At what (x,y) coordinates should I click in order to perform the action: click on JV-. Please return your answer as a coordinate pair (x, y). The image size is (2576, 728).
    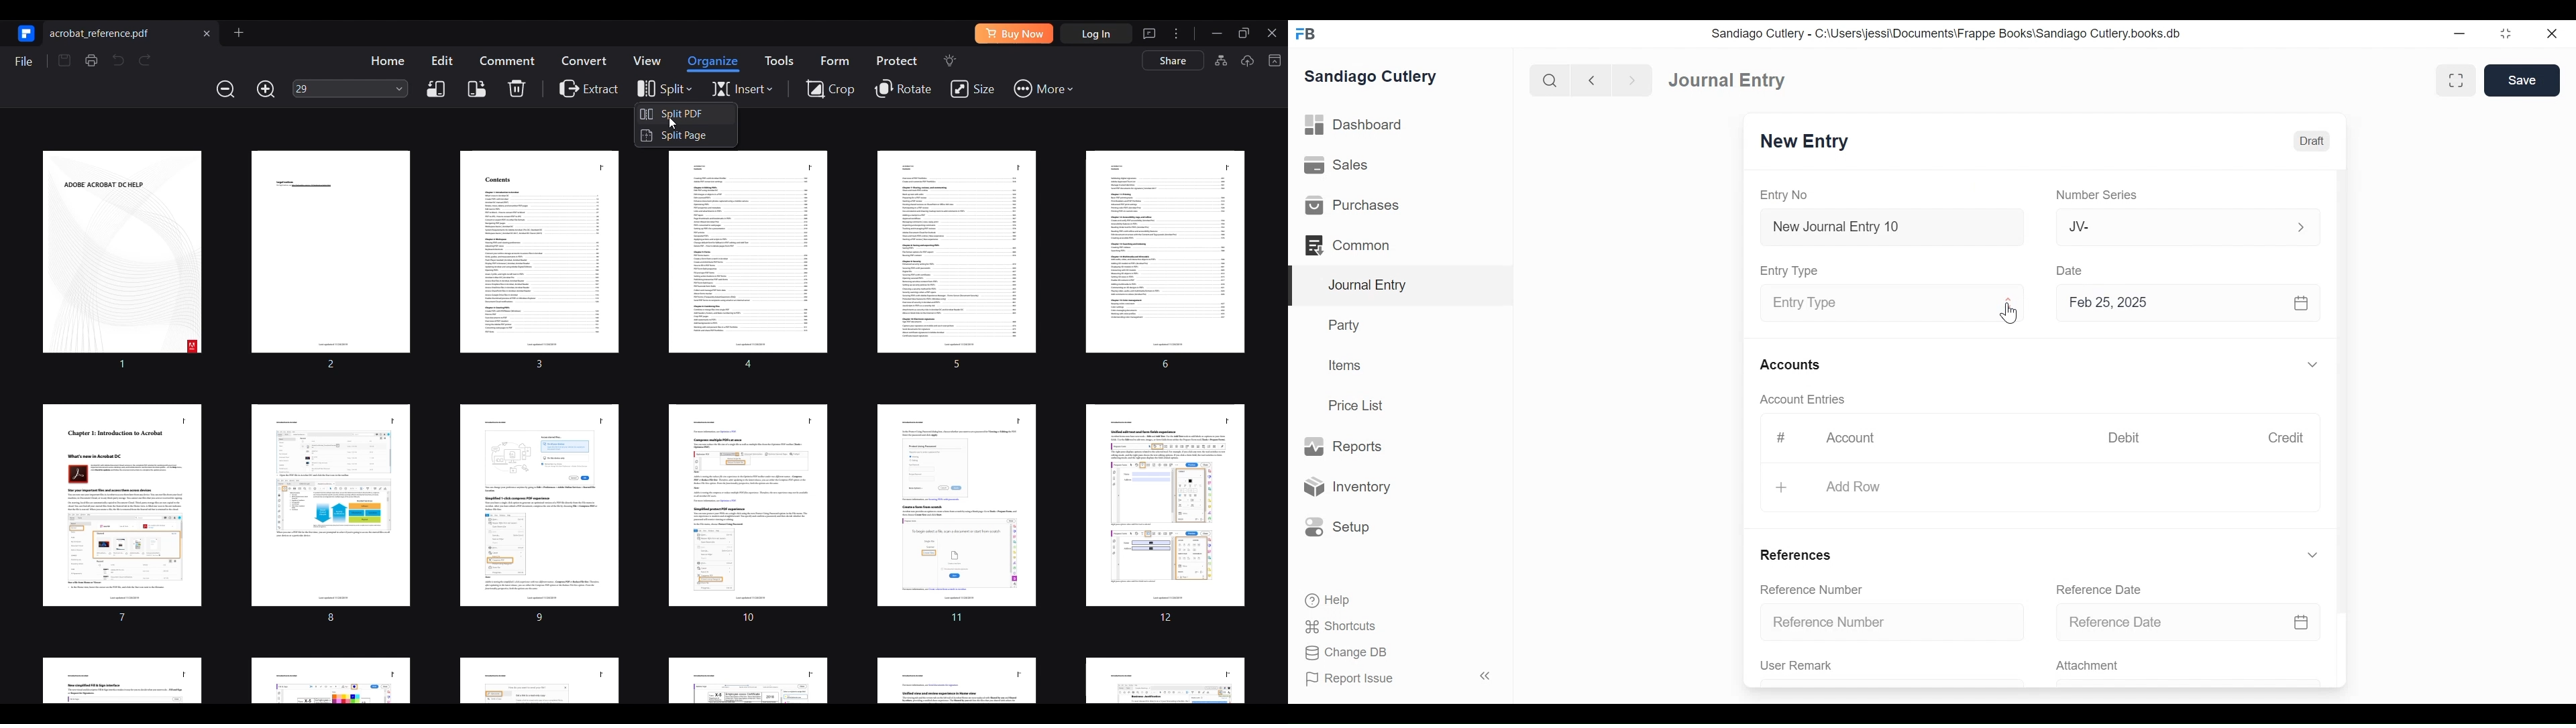
    Looking at the image, I should click on (2171, 227).